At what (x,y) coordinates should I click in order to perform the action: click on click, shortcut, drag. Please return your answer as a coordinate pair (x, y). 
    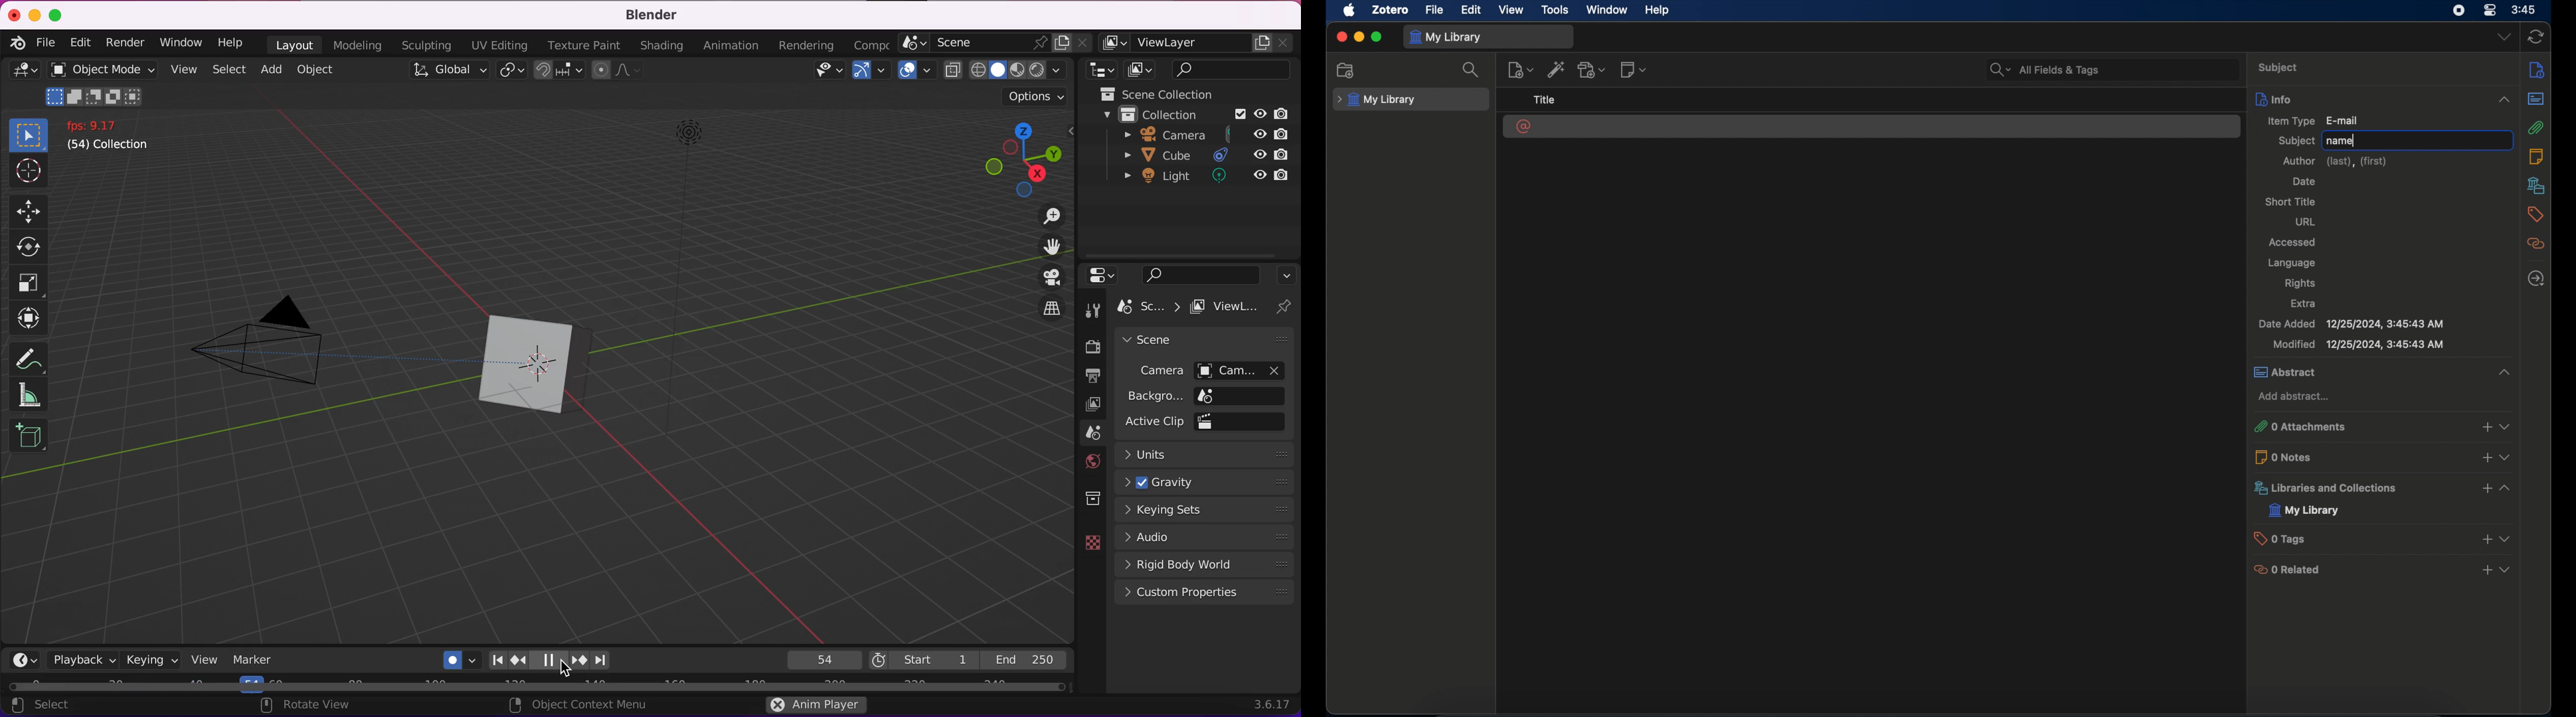
    Looking at the image, I should click on (1024, 160).